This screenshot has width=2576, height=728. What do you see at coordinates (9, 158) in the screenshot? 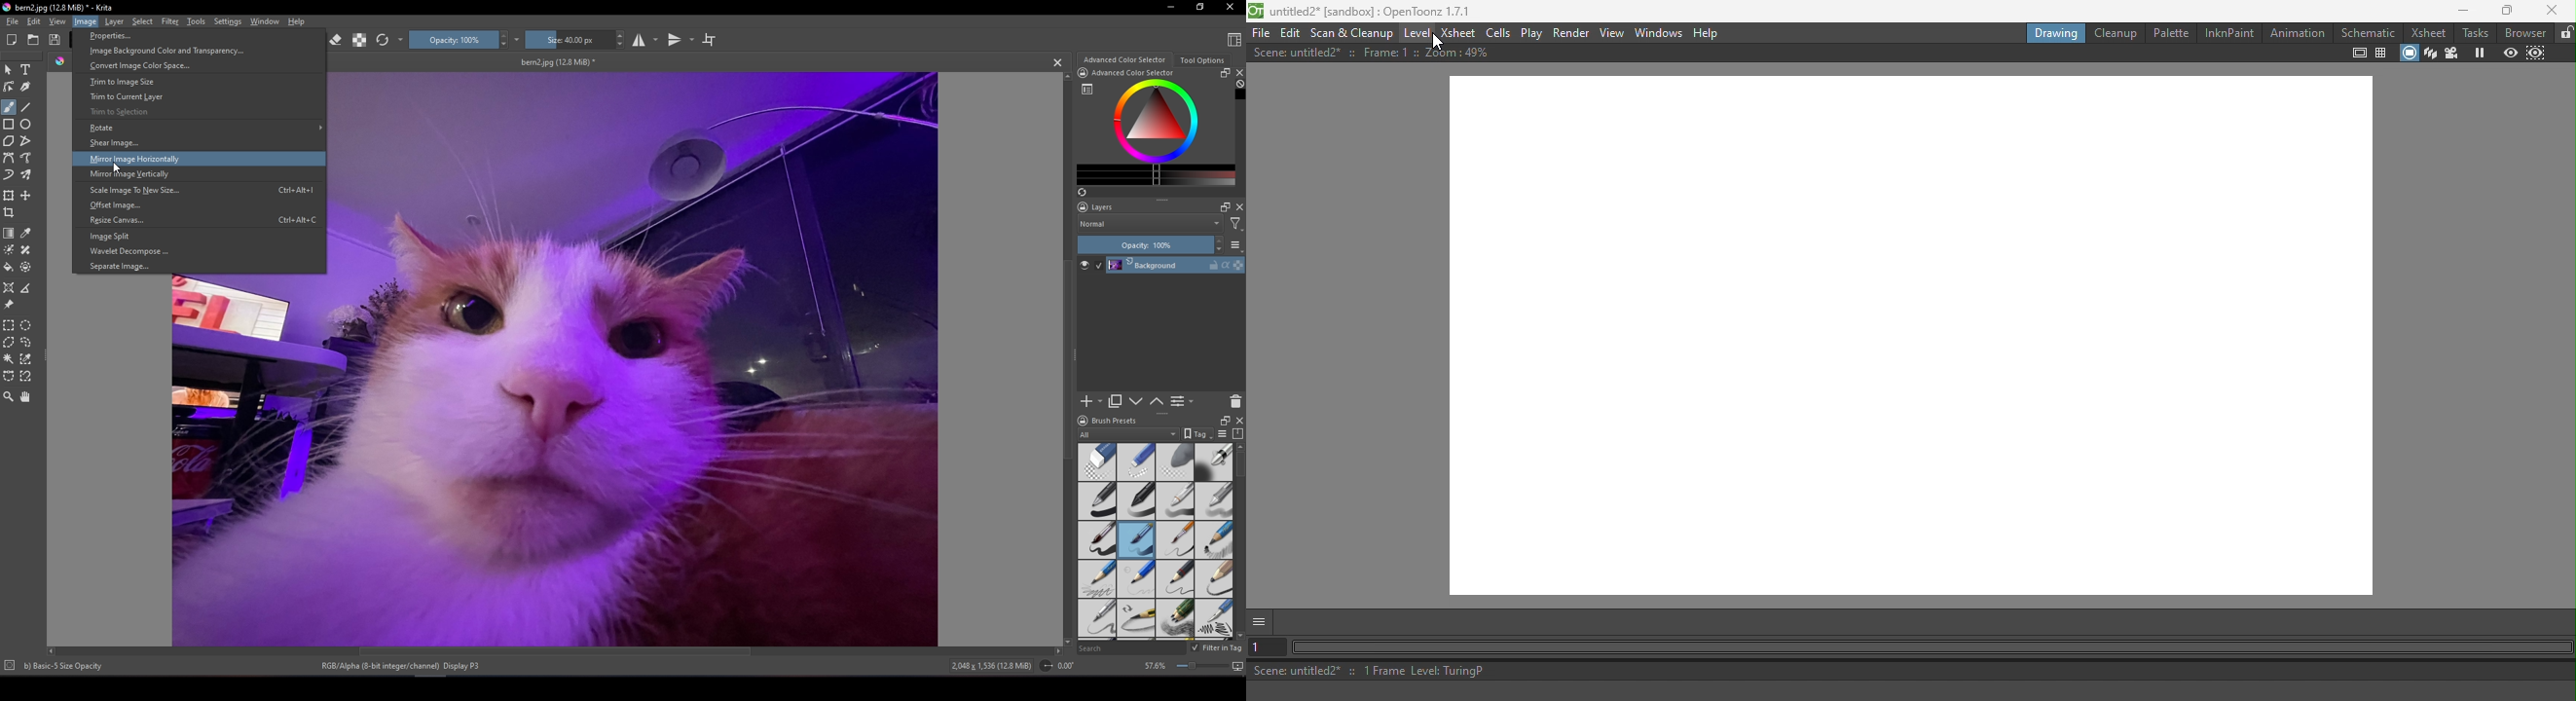
I see `Bezier line tool` at bounding box center [9, 158].